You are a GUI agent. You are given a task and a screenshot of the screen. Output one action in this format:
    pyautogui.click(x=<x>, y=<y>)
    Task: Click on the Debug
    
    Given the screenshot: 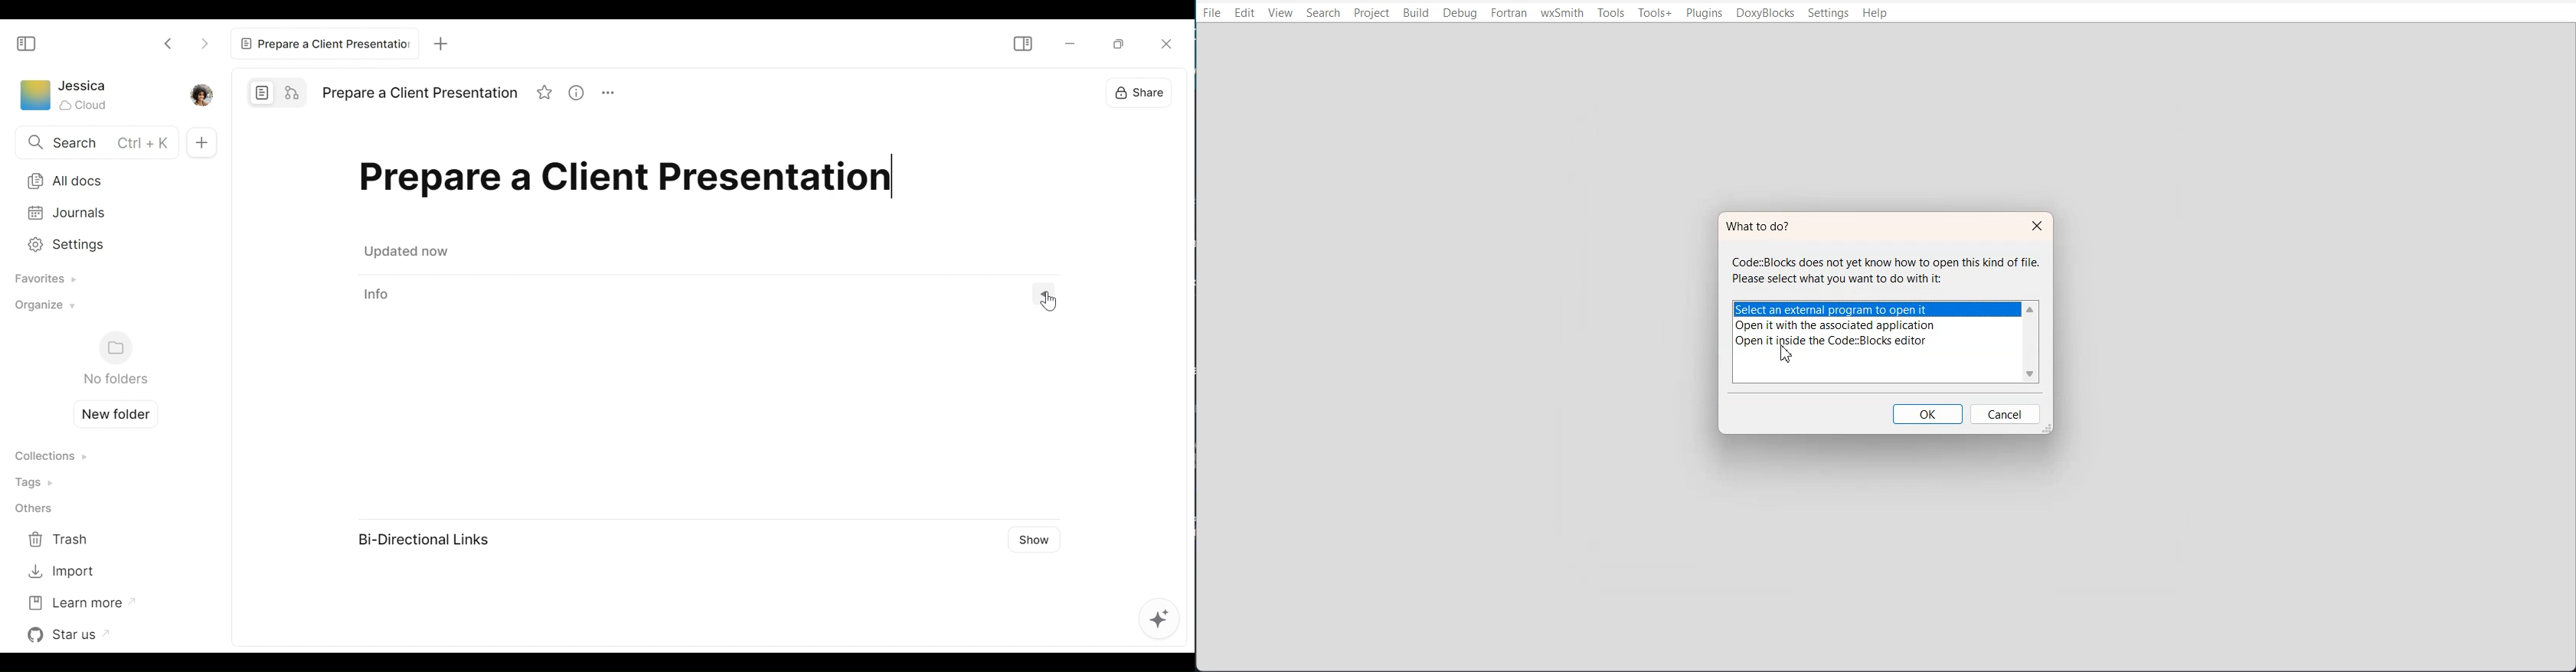 What is the action you would take?
    pyautogui.click(x=1460, y=13)
    